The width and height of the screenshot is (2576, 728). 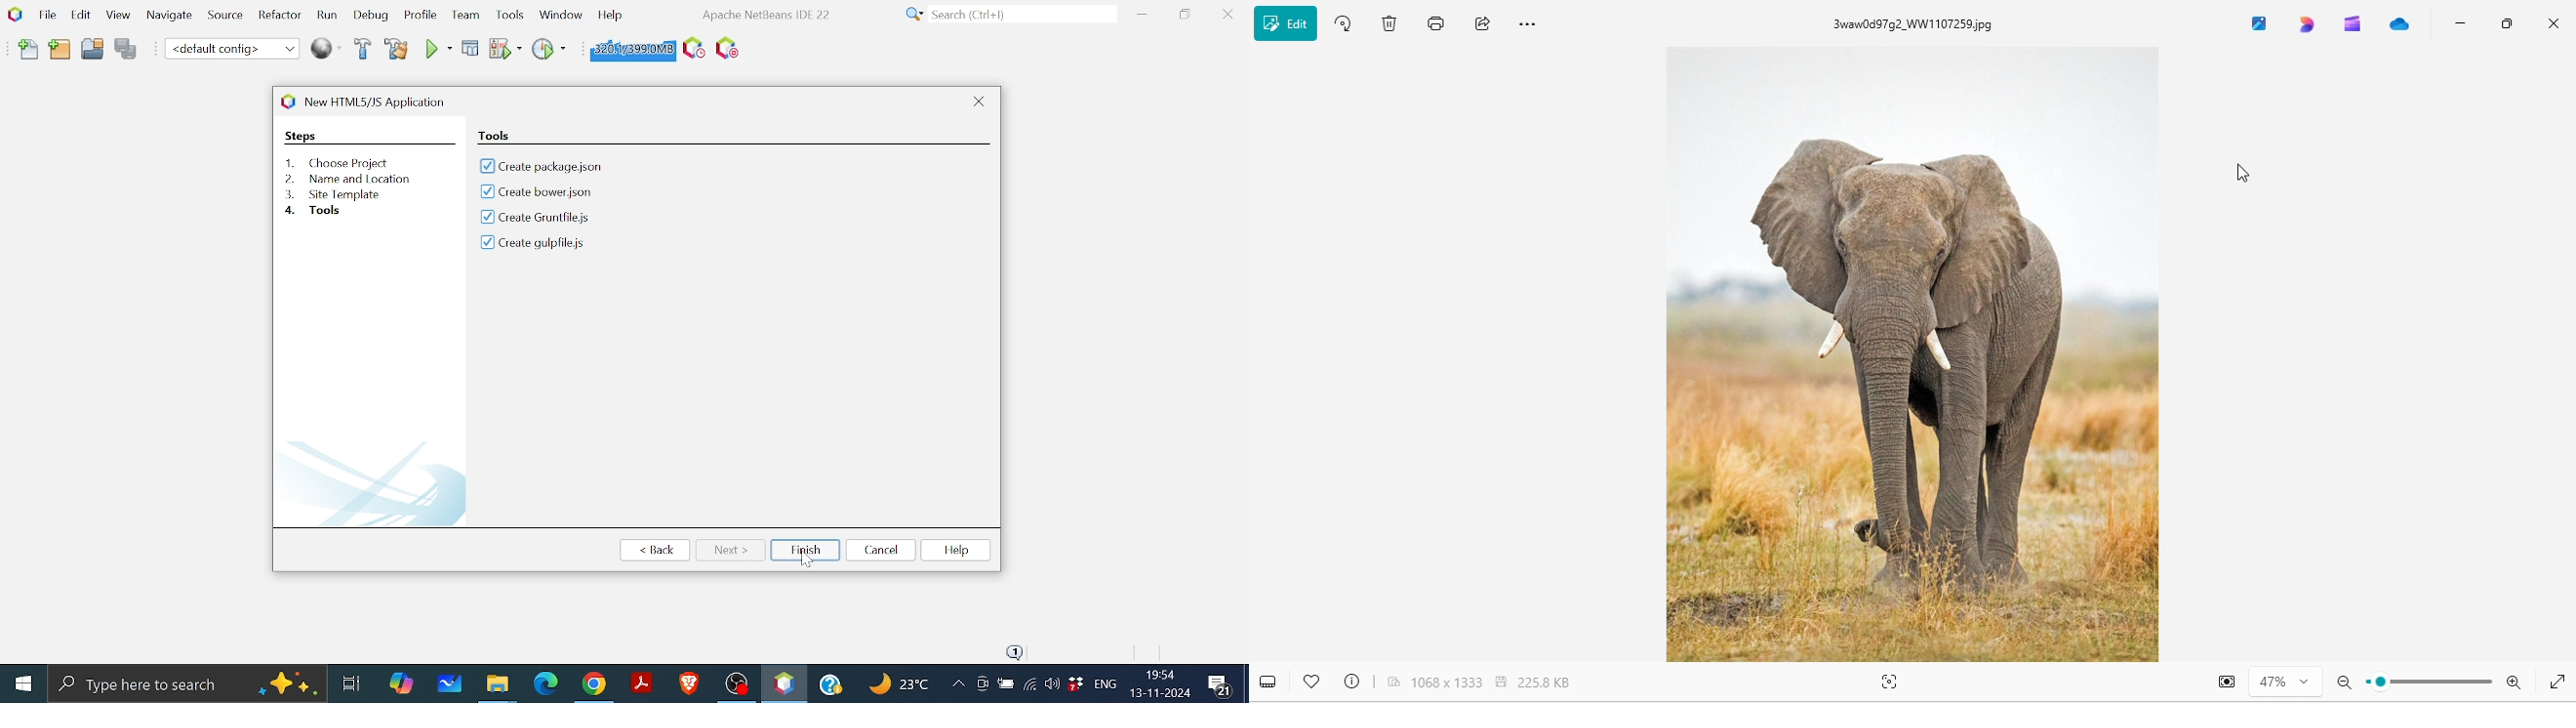 What do you see at coordinates (881, 551) in the screenshot?
I see `Cancel` at bounding box center [881, 551].